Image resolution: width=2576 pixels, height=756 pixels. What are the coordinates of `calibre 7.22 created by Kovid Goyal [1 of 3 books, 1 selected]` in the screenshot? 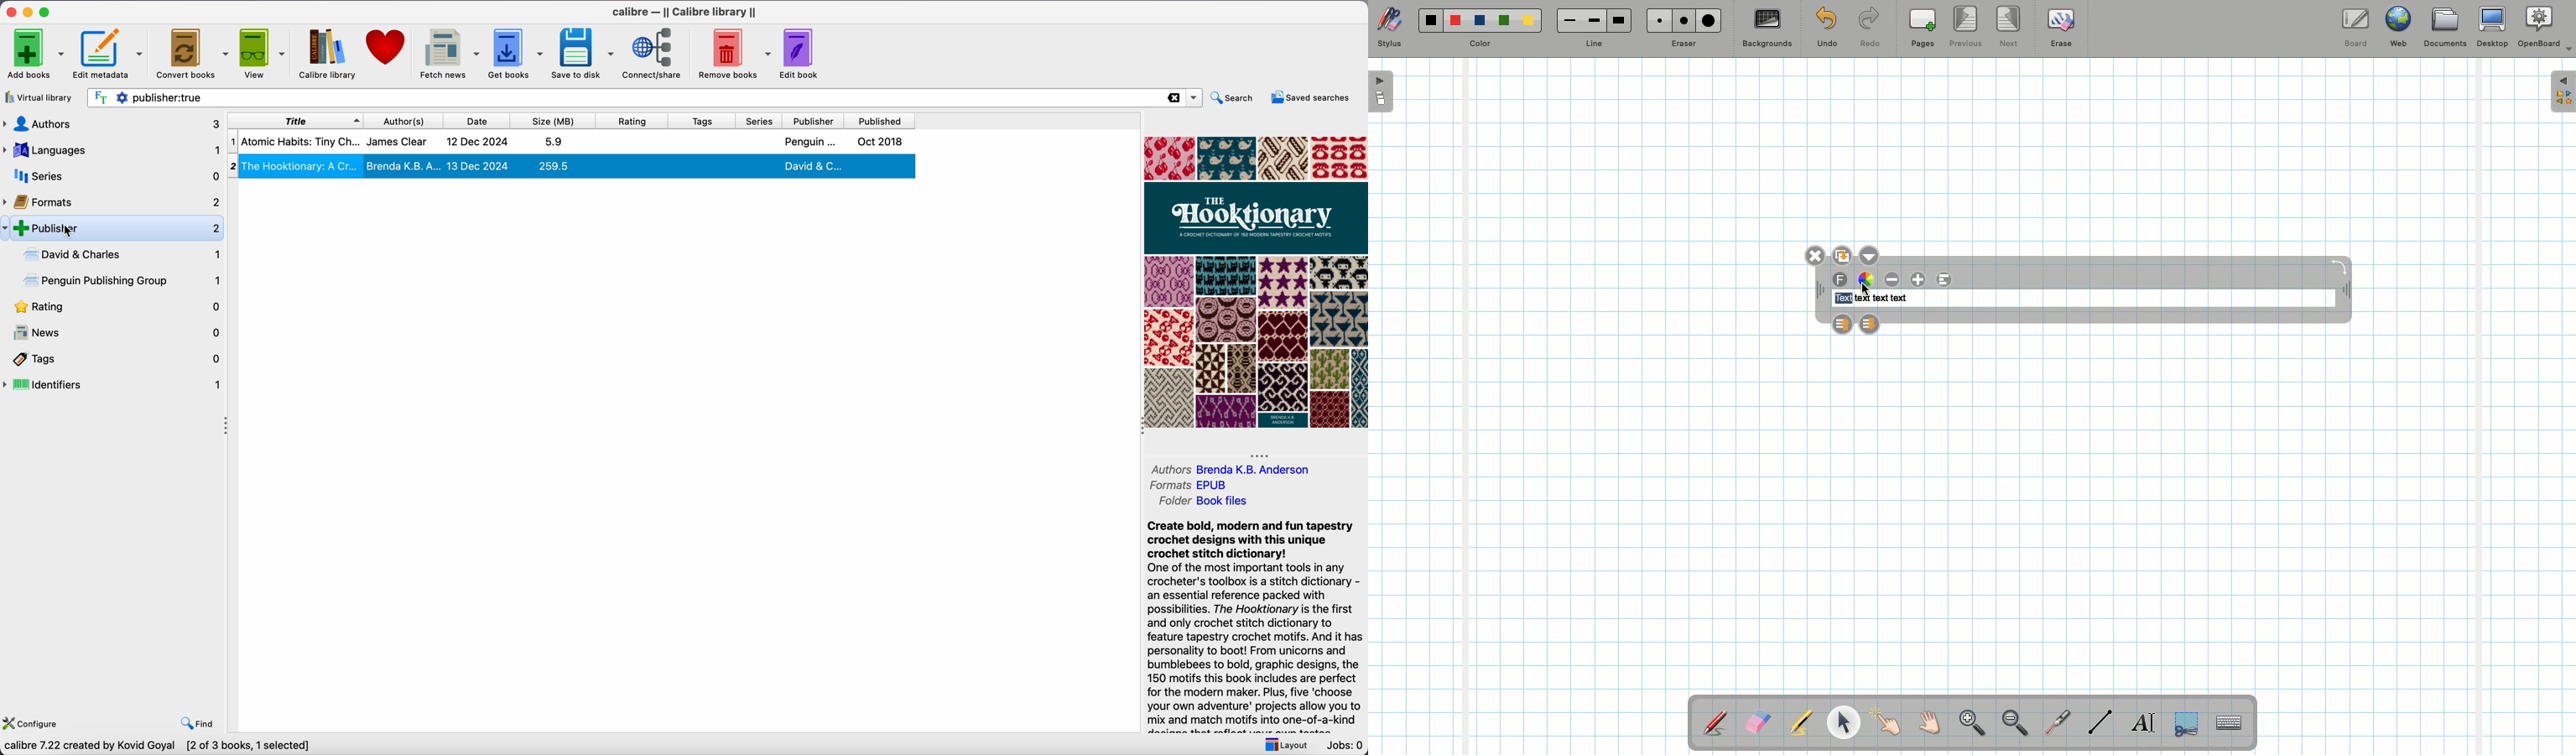 It's located at (160, 746).